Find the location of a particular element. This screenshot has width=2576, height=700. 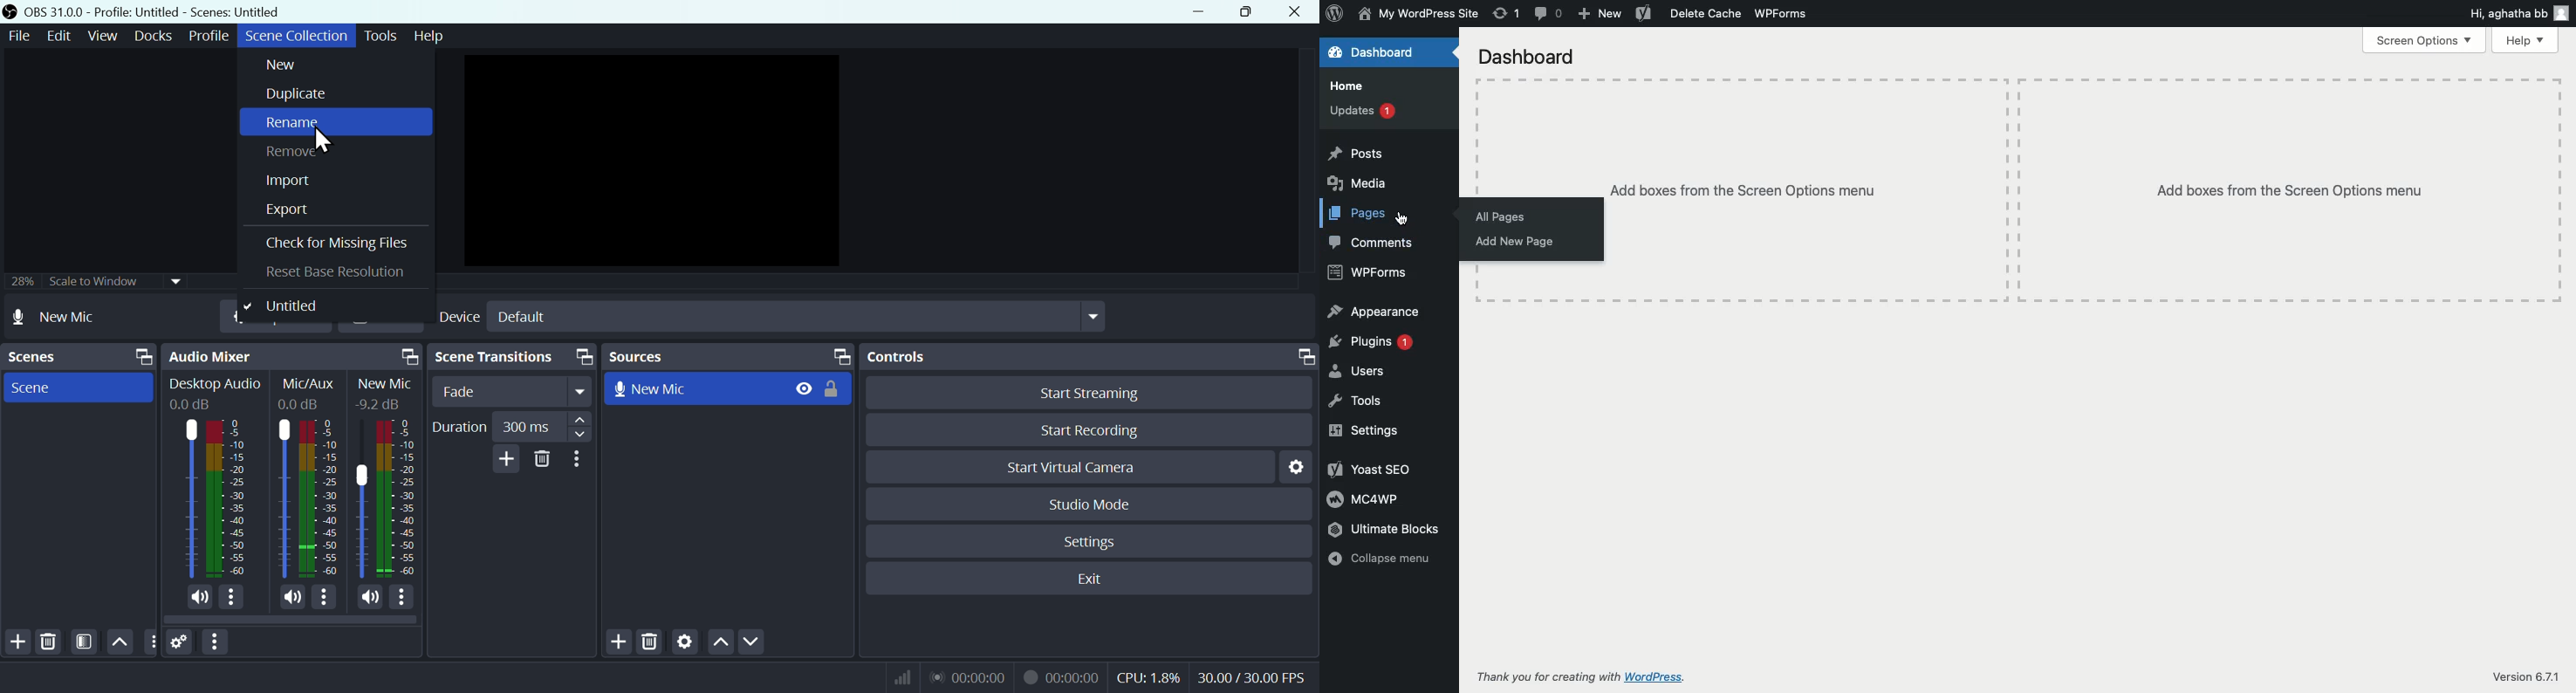

CPU Usage is located at coordinates (1151, 678).